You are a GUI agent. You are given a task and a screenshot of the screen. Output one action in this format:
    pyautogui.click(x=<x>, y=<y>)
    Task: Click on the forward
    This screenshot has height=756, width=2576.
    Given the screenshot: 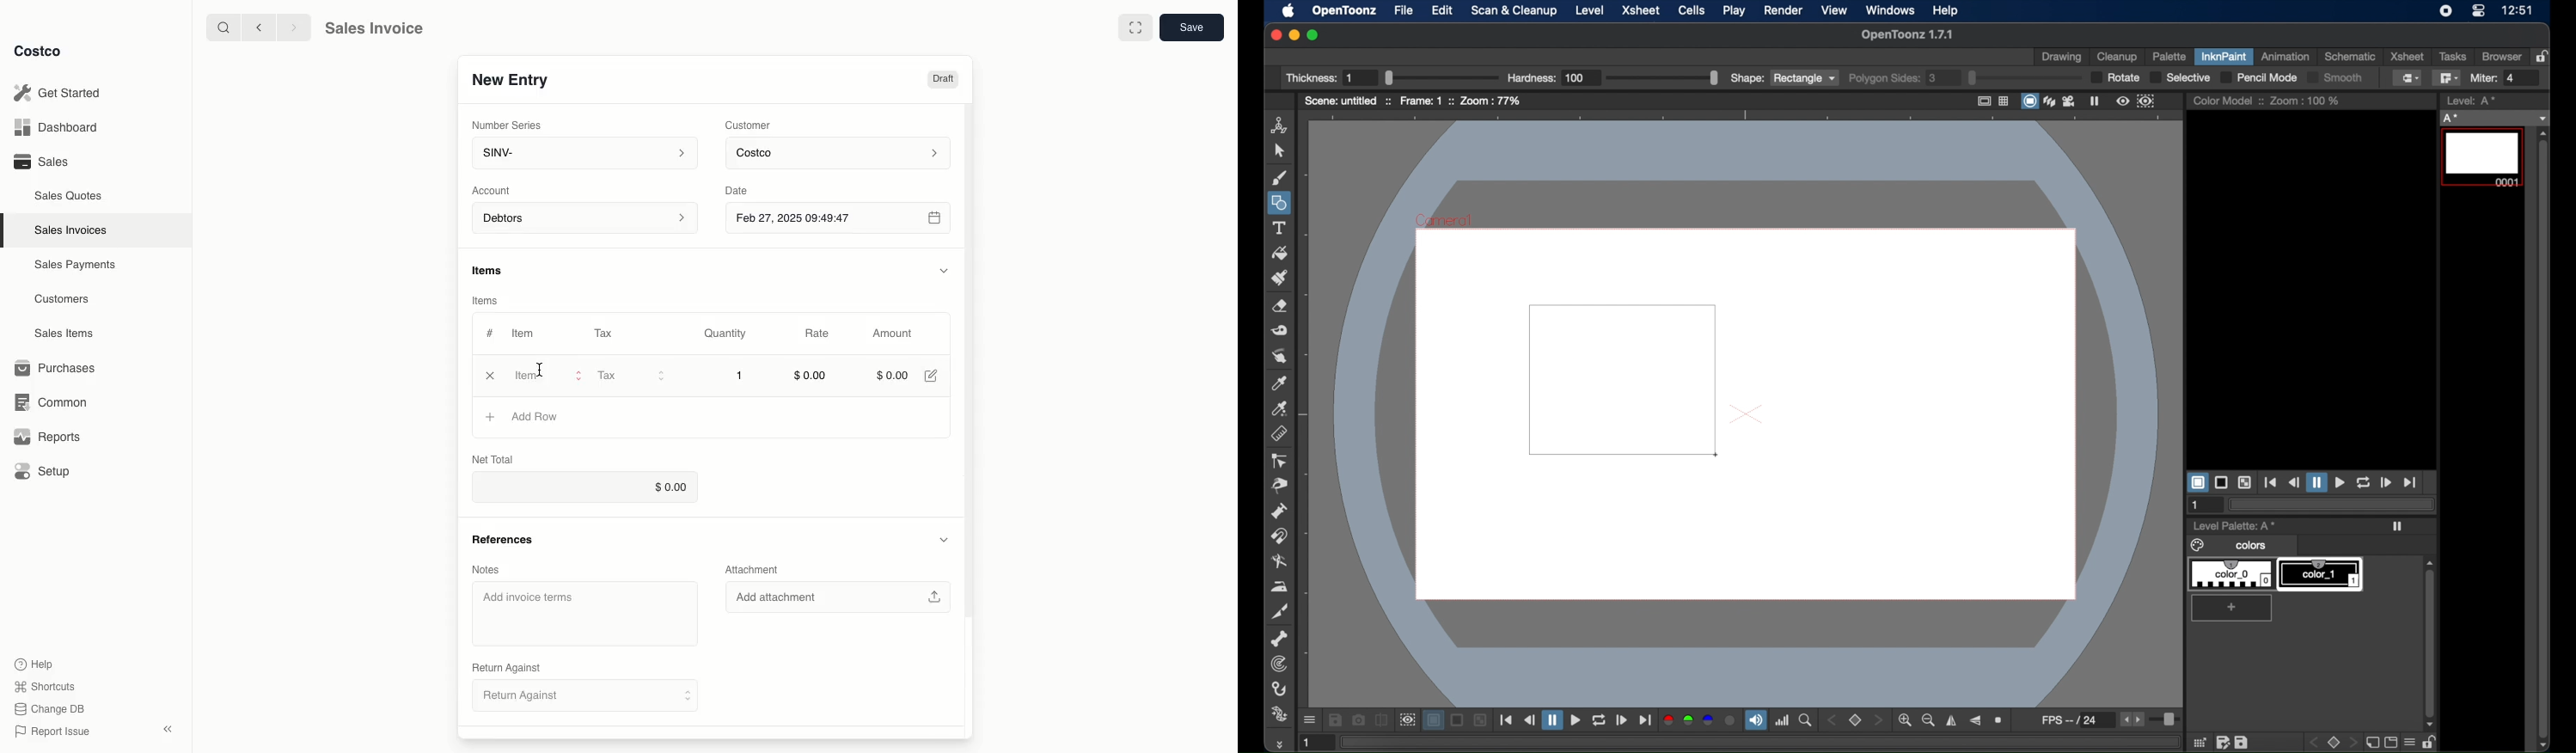 What is the action you would take?
    pyautogui.click(x=2385, y=482)
    